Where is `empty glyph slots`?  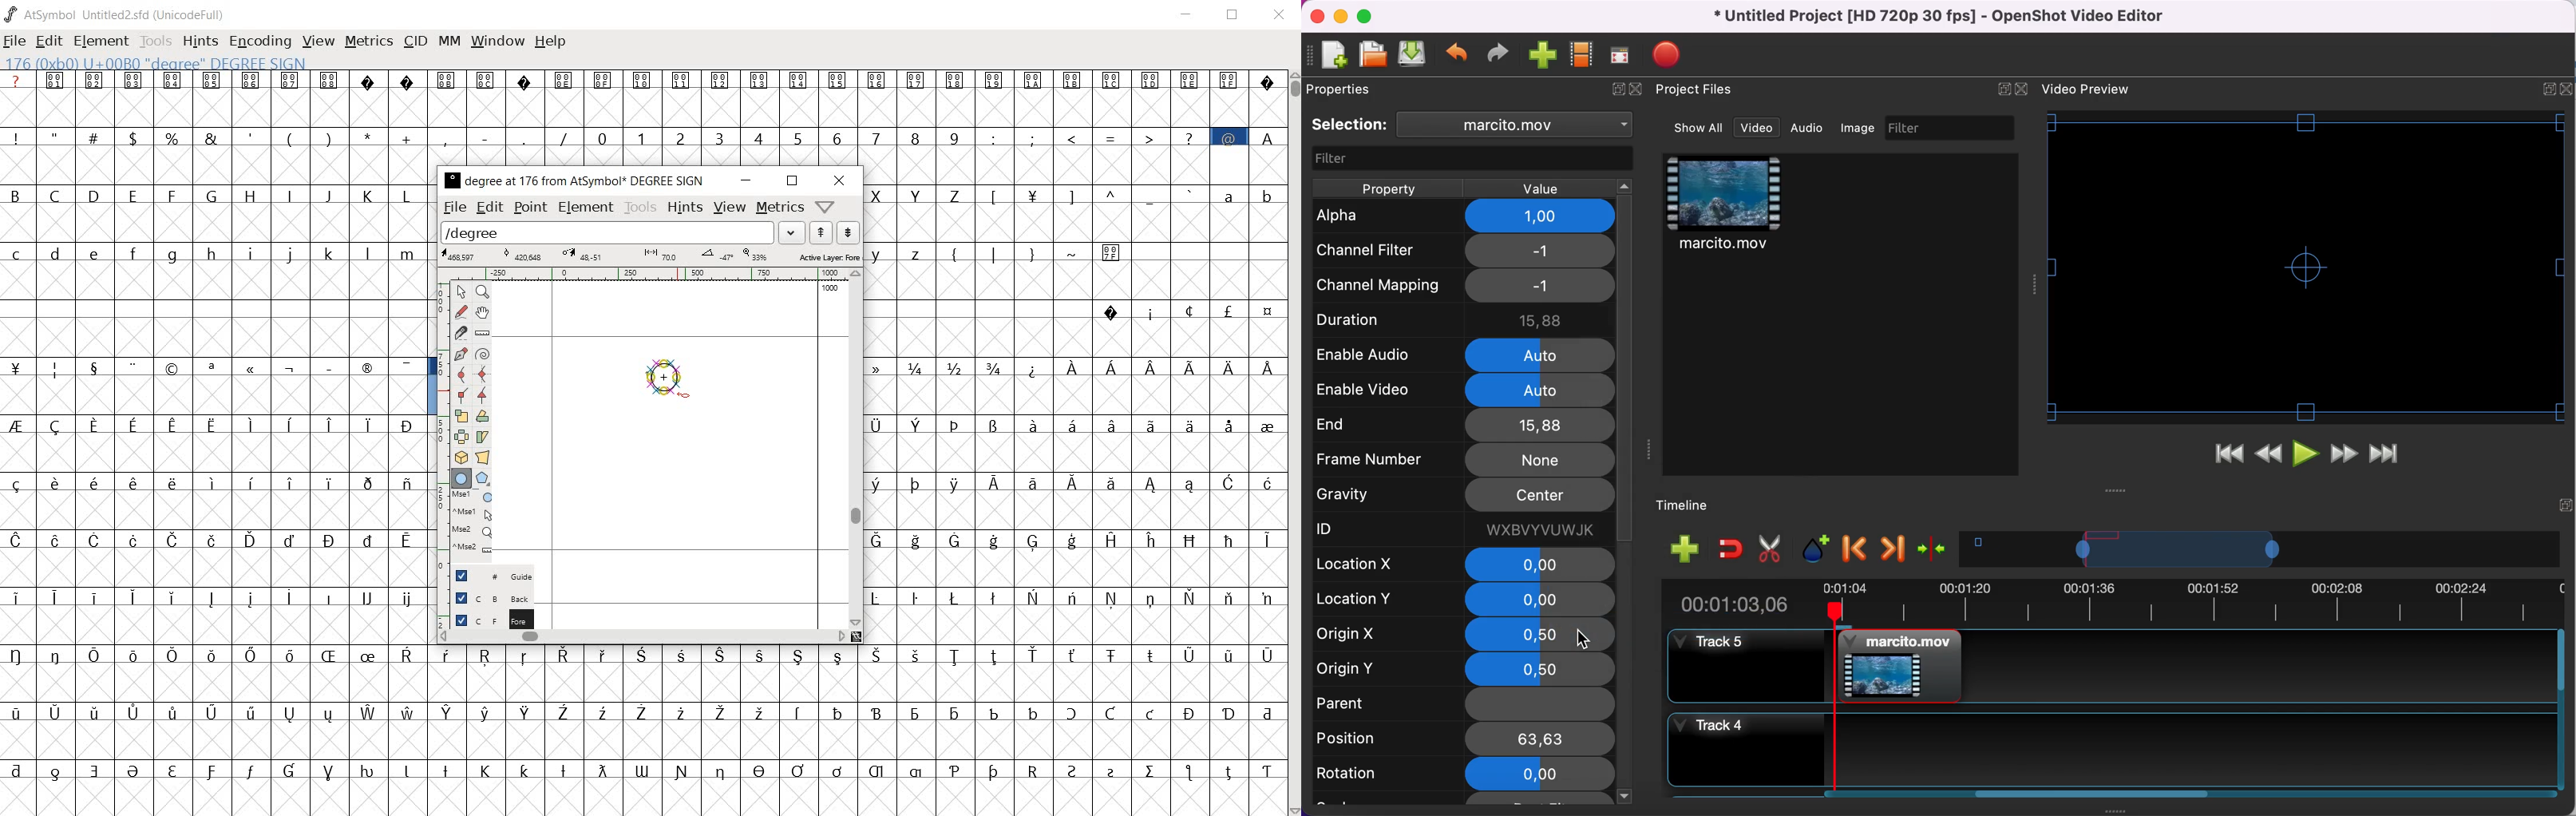 empty glyph slots is located at coordinates (220, 567).